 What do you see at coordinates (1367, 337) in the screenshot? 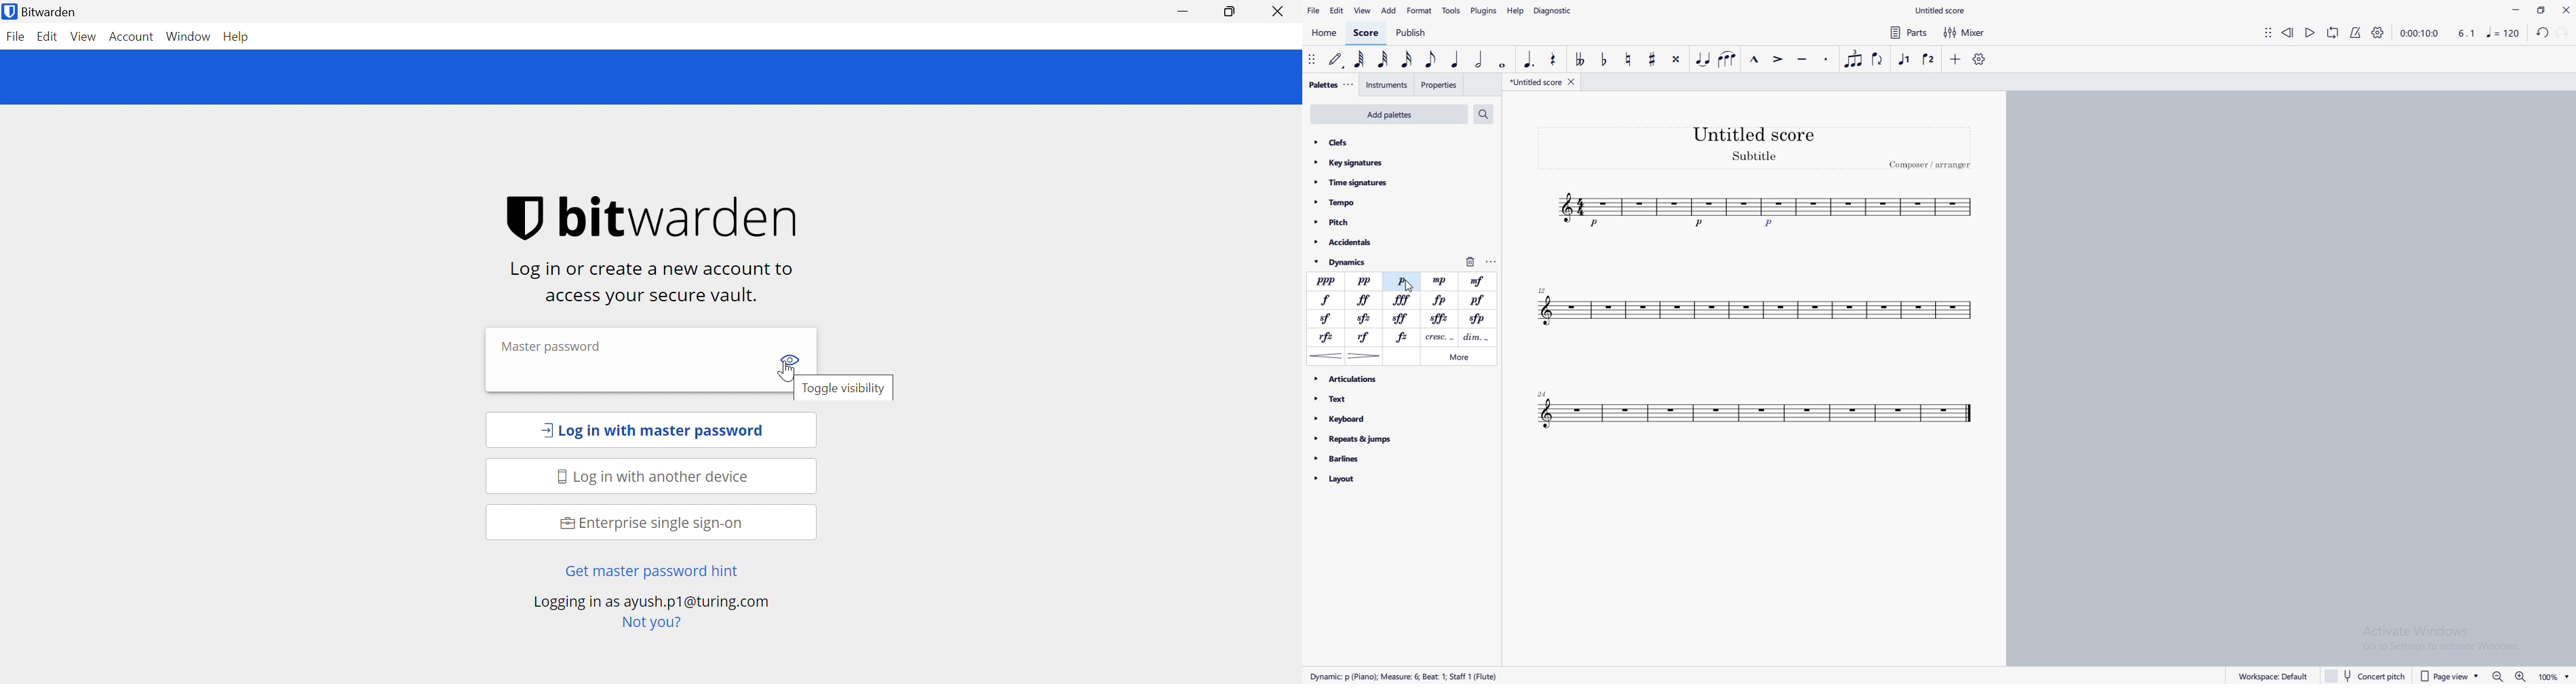
I see `rinforzando` at bounding box center [1367, 337].